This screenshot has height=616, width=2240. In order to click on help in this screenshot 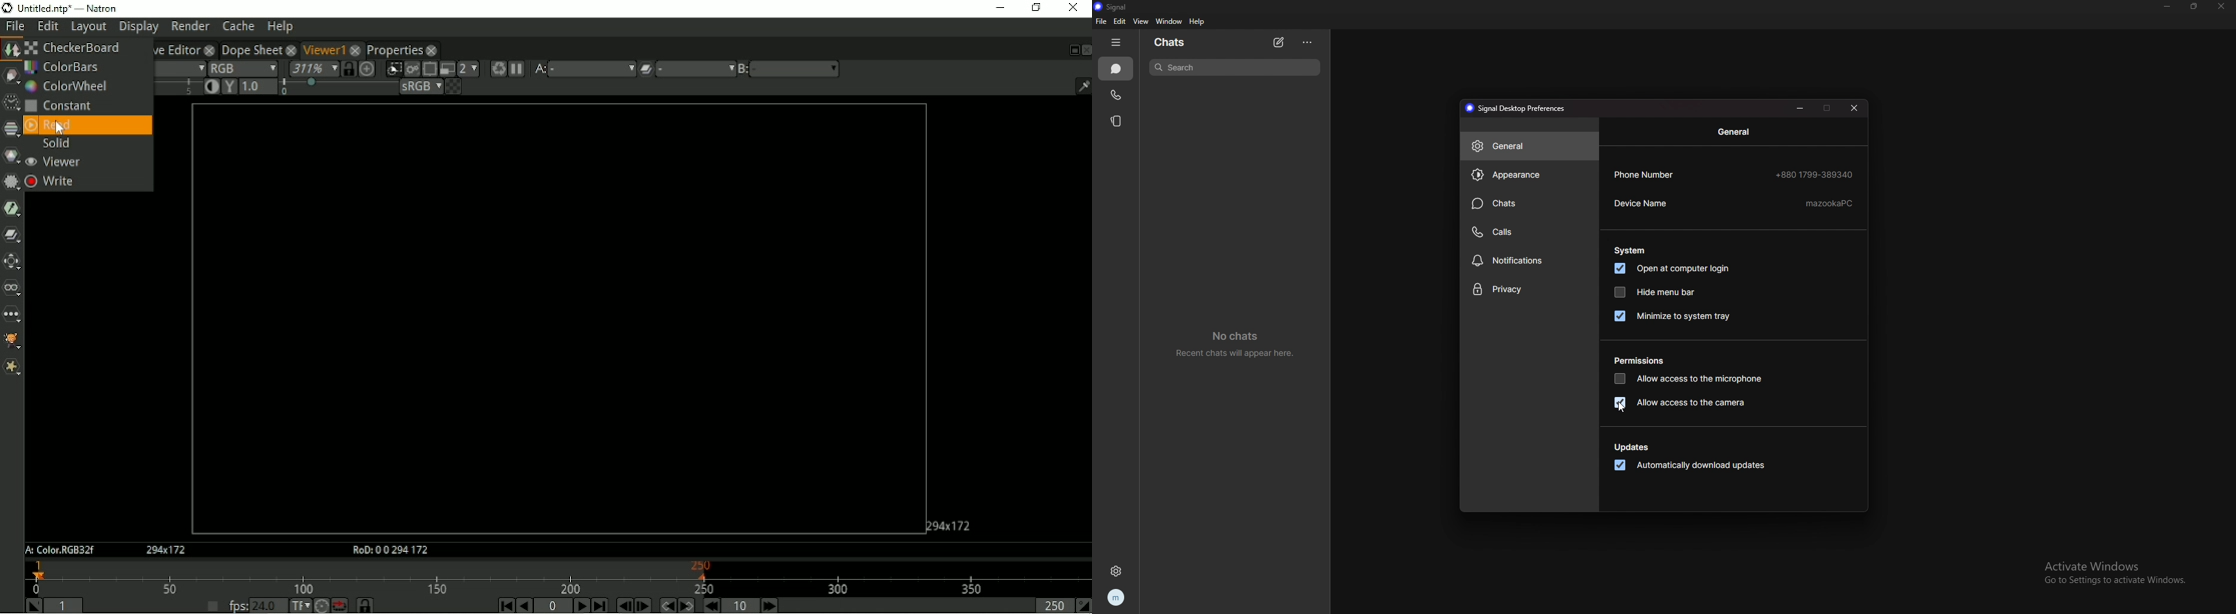, I will do `click(1198, 22)`.